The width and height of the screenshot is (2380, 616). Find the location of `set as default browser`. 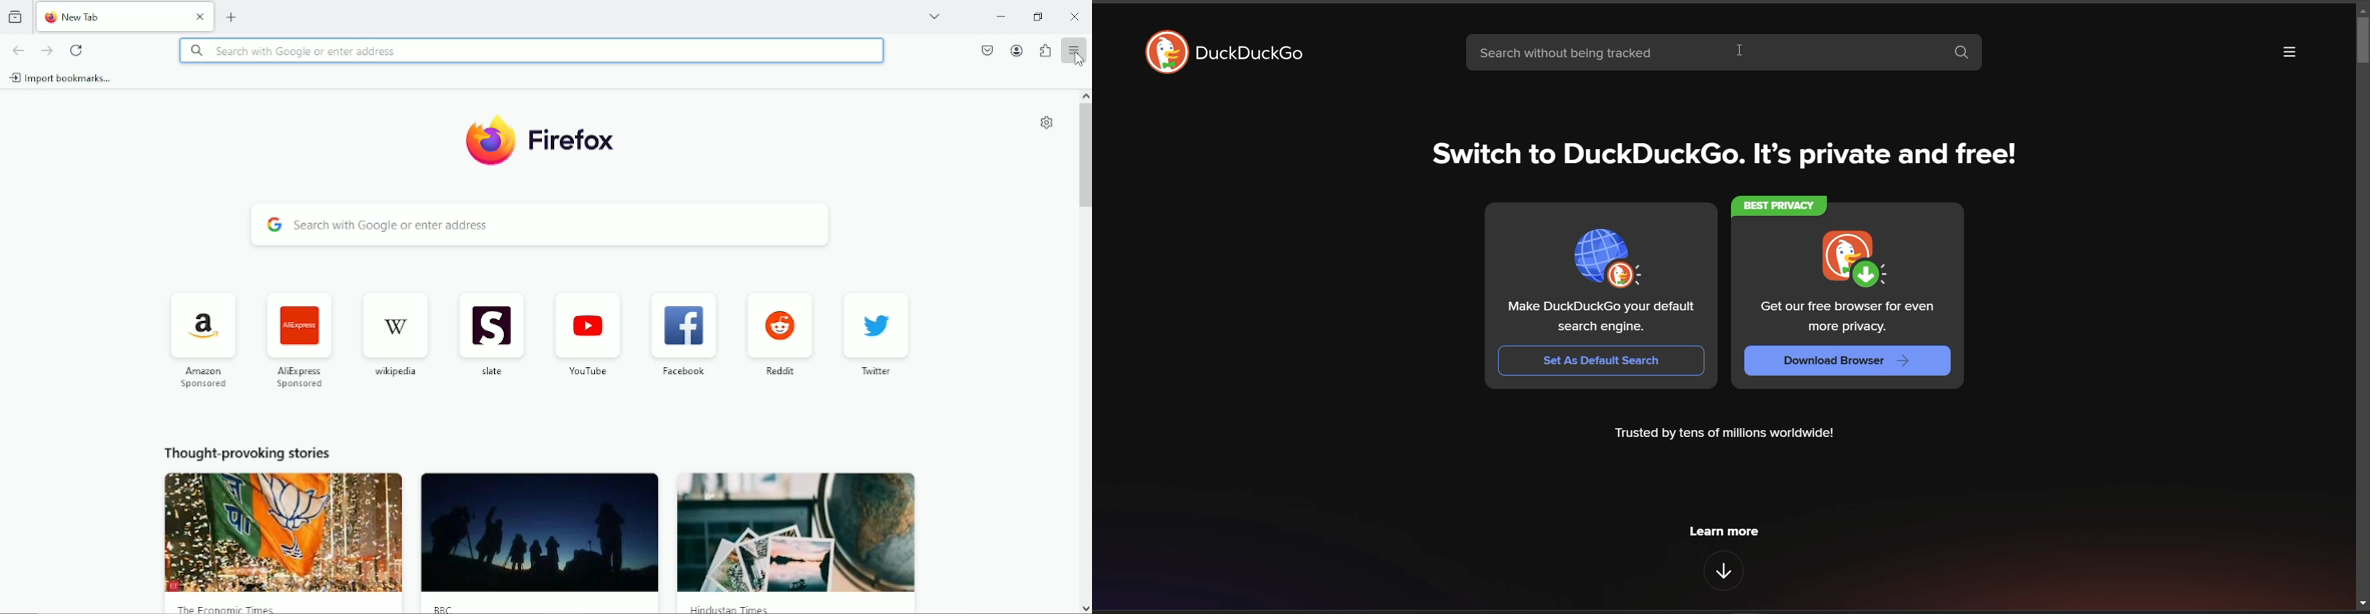

set as default browser is located at coordinates (1603, 361).